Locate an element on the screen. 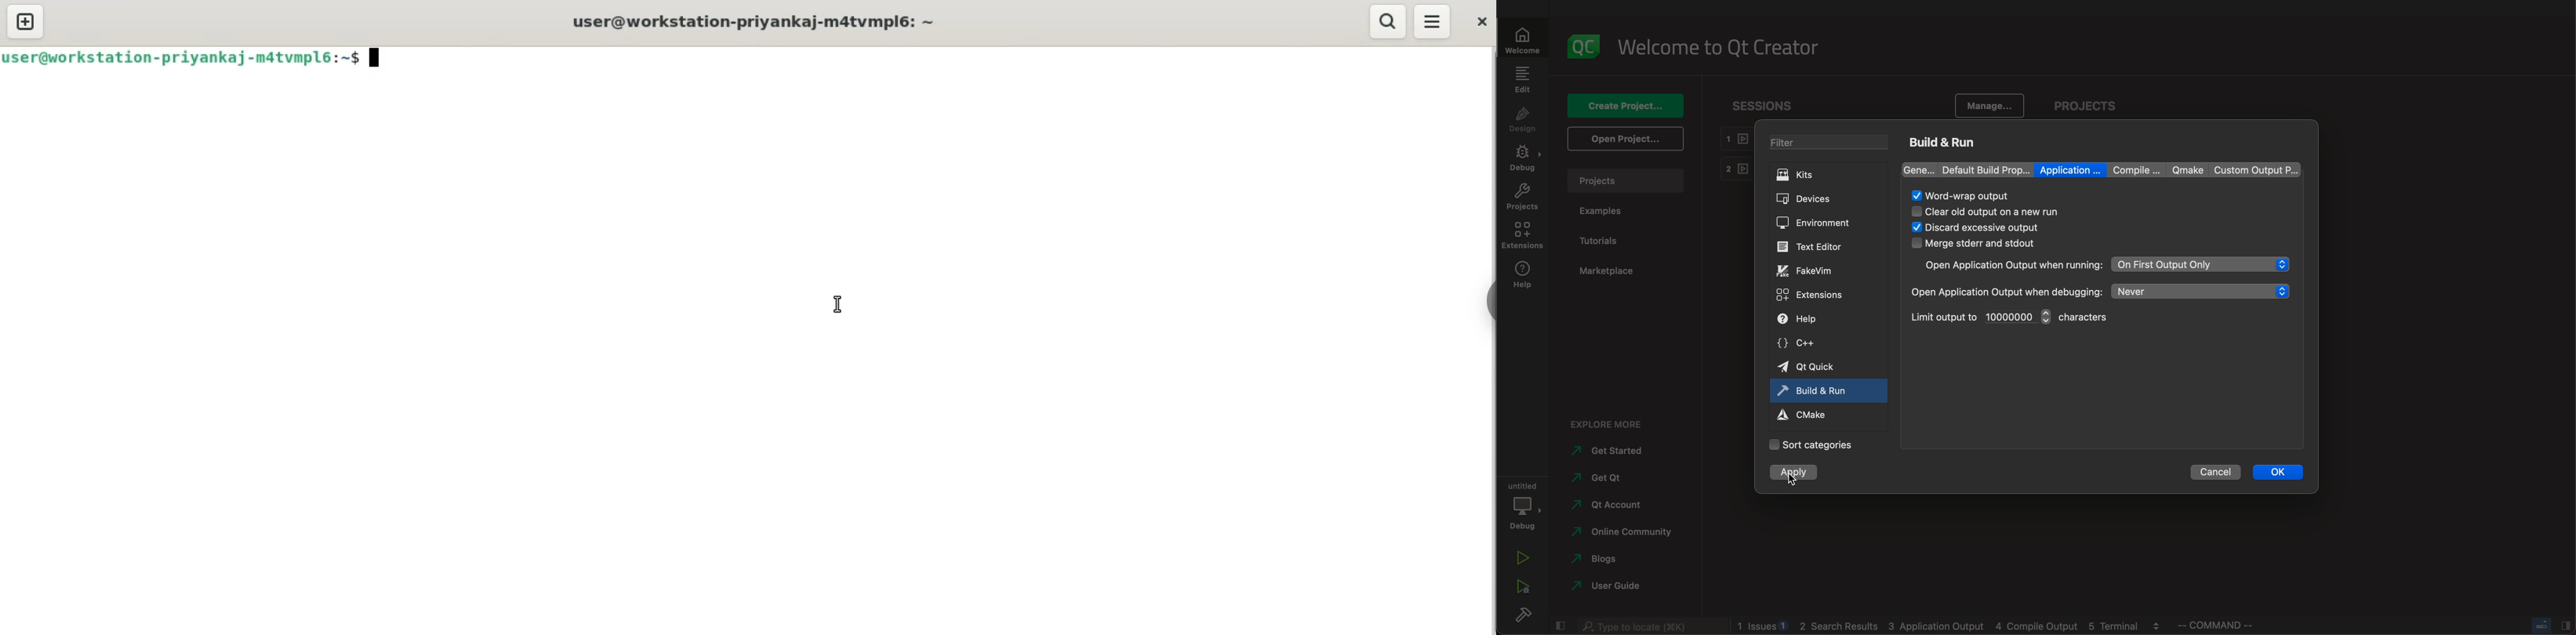 This screenshot has height=644, width=2576. help is located at coordinates (1819, 319).